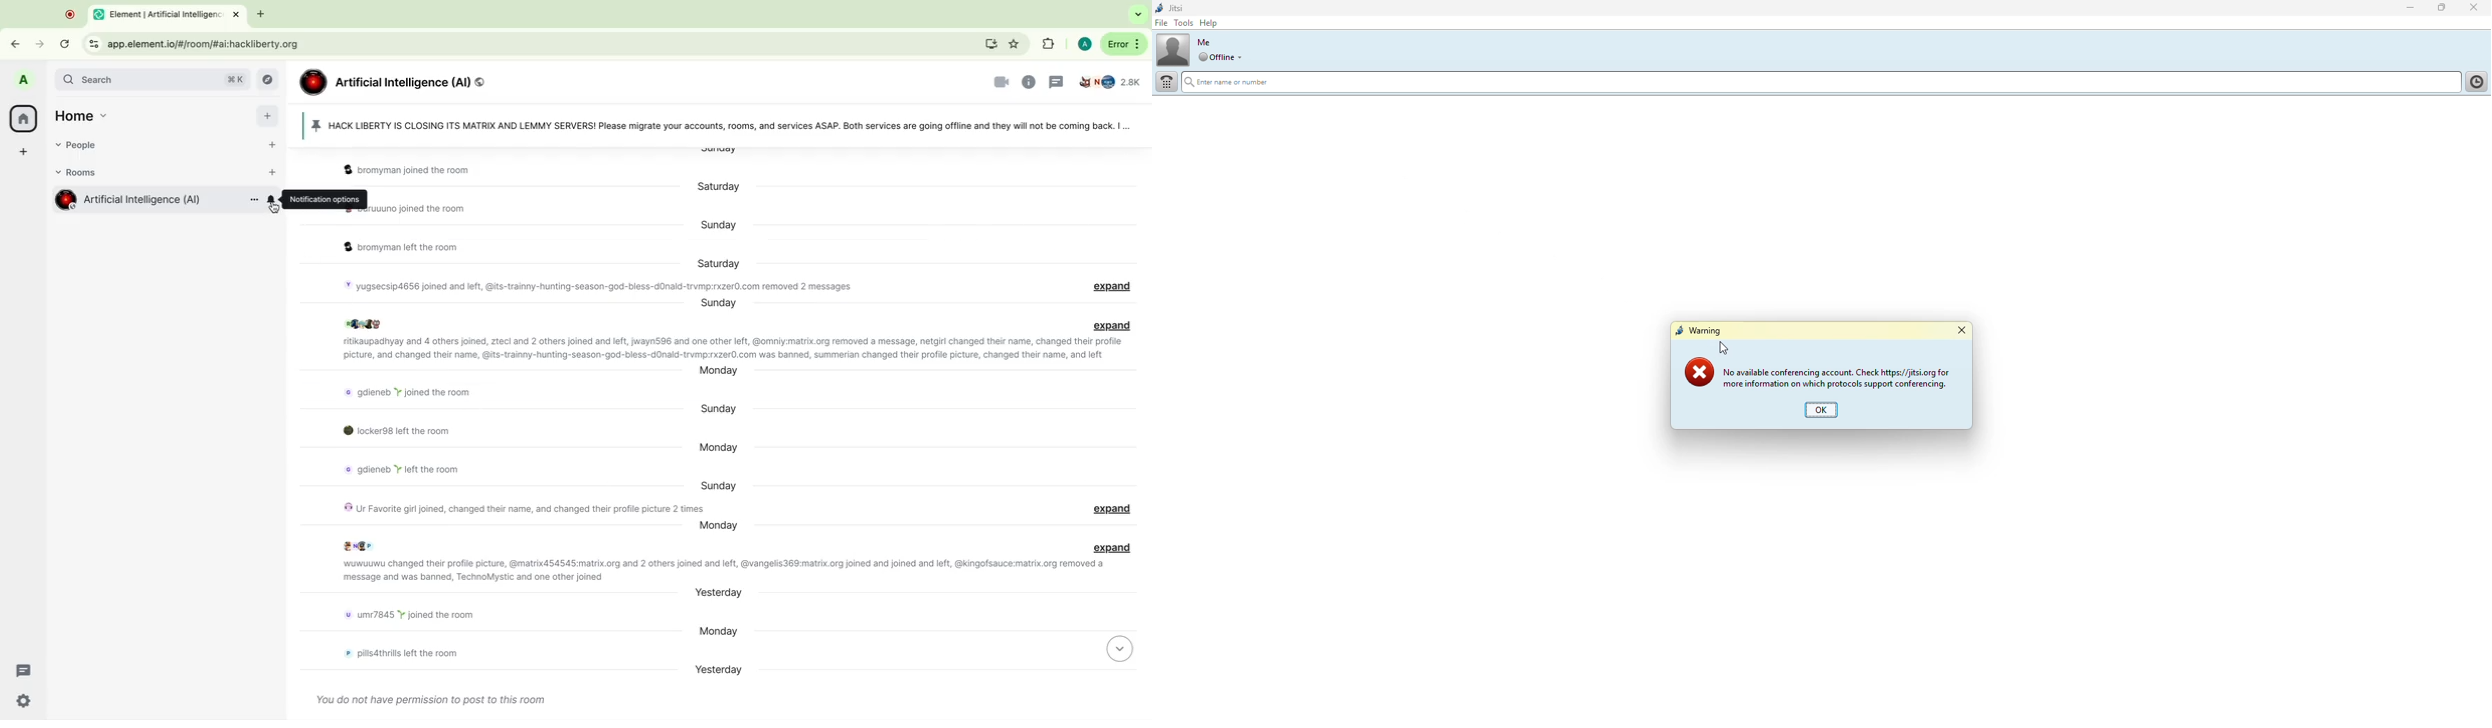 Image resolution: width=2492 pixels, height=728 pixels. I want to click on Expand, so click(1114, 509).